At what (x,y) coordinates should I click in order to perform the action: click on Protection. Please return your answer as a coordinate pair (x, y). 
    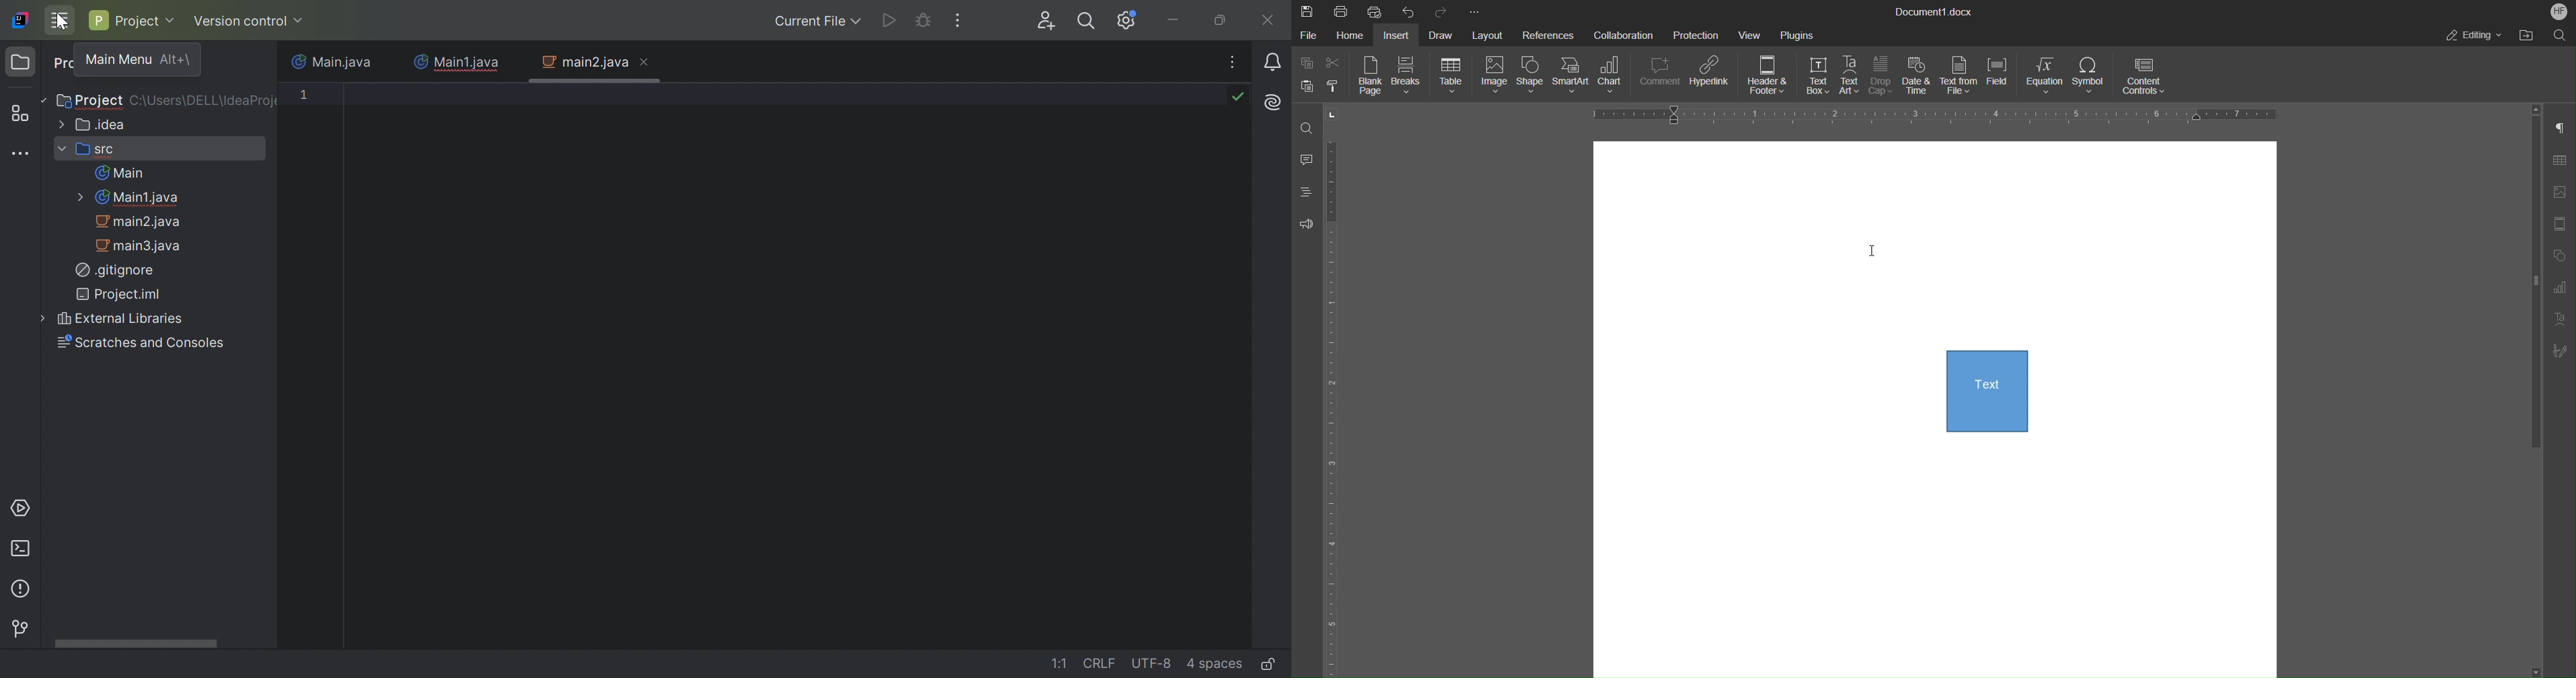
    Looking at the image, I should click on (1697, 34).